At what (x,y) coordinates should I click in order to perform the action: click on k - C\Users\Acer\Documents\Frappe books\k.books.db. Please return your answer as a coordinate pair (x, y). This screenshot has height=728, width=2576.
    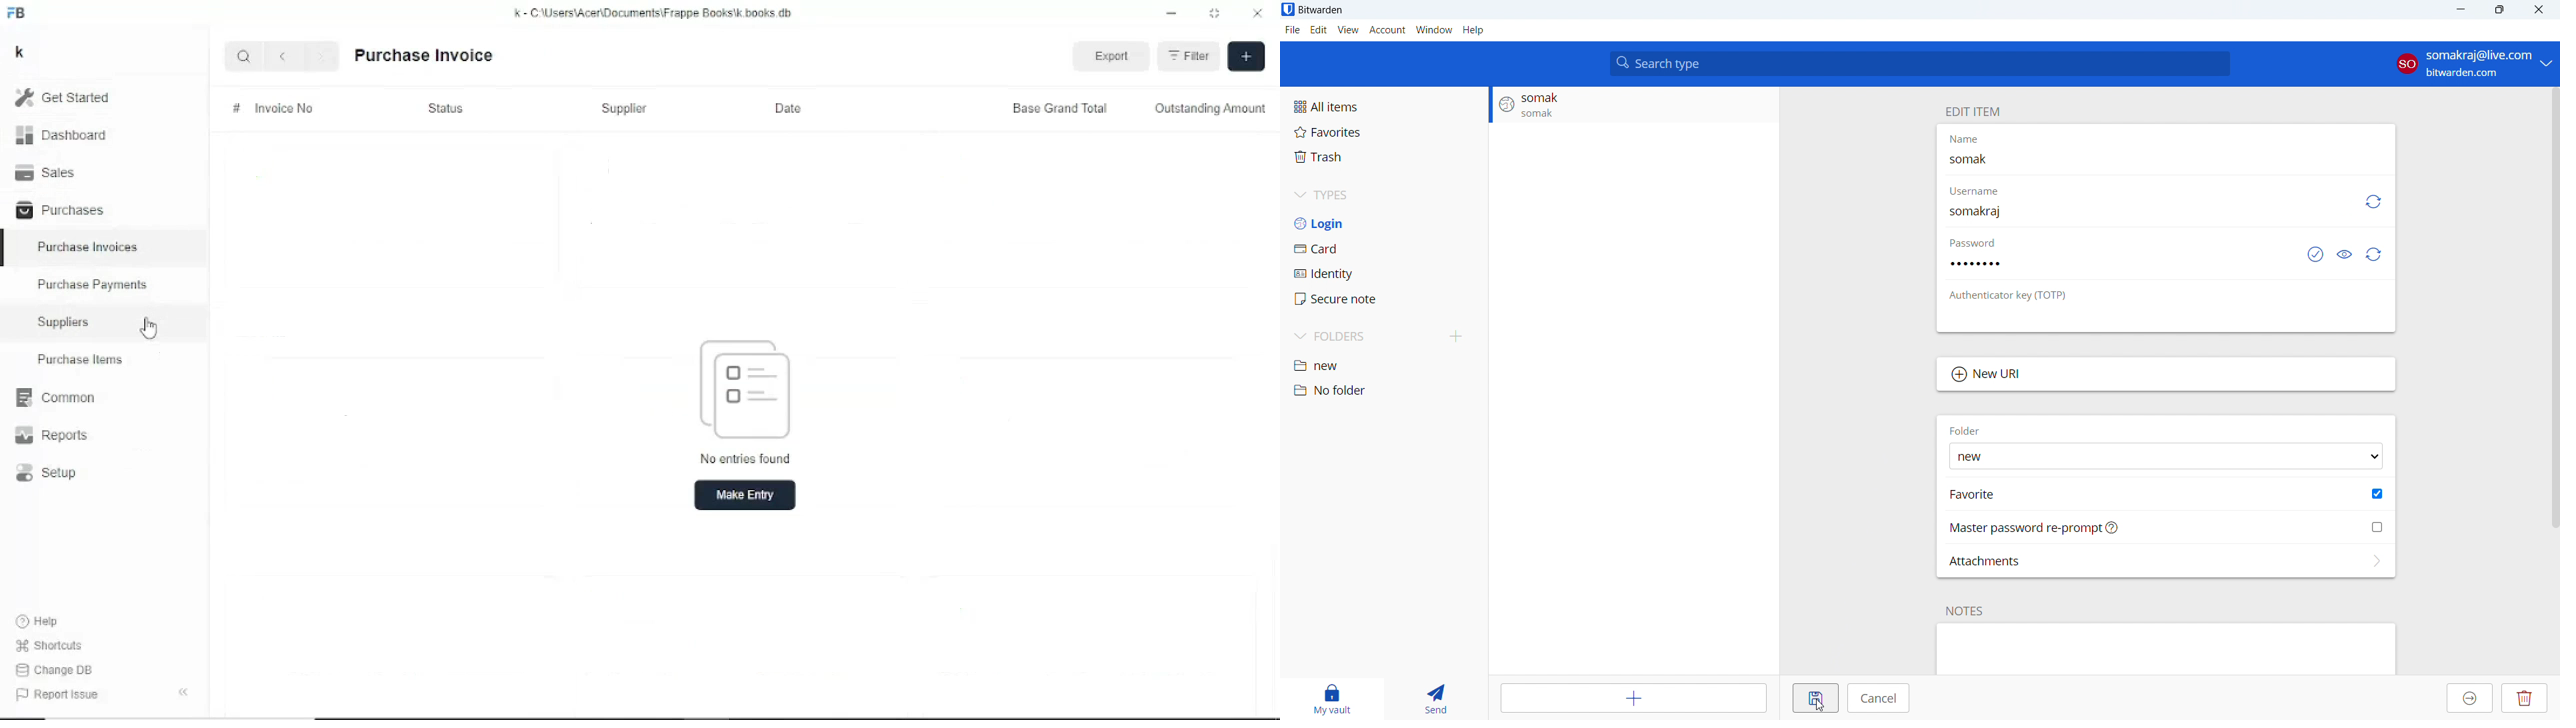
    Looking at the image, I should click on (654, 12).